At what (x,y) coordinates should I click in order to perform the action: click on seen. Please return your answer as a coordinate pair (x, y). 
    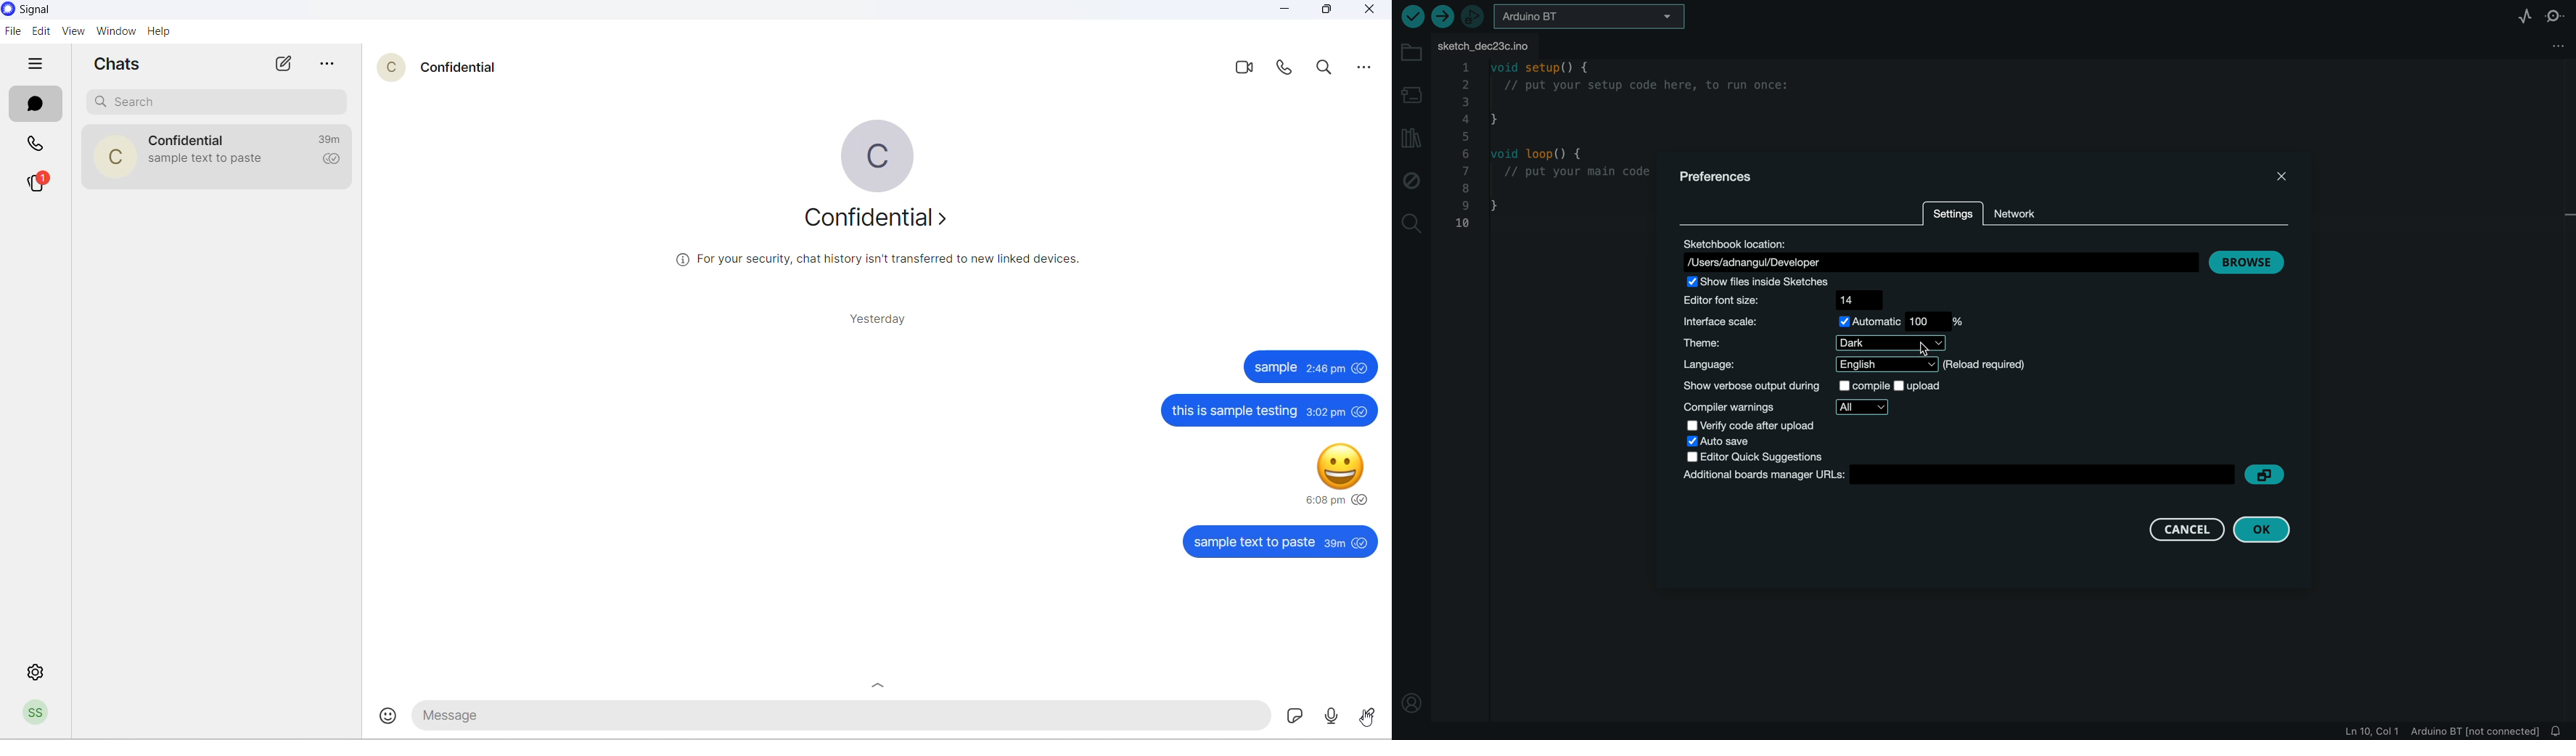
    Looking at the image, I should click on (1361, 542).